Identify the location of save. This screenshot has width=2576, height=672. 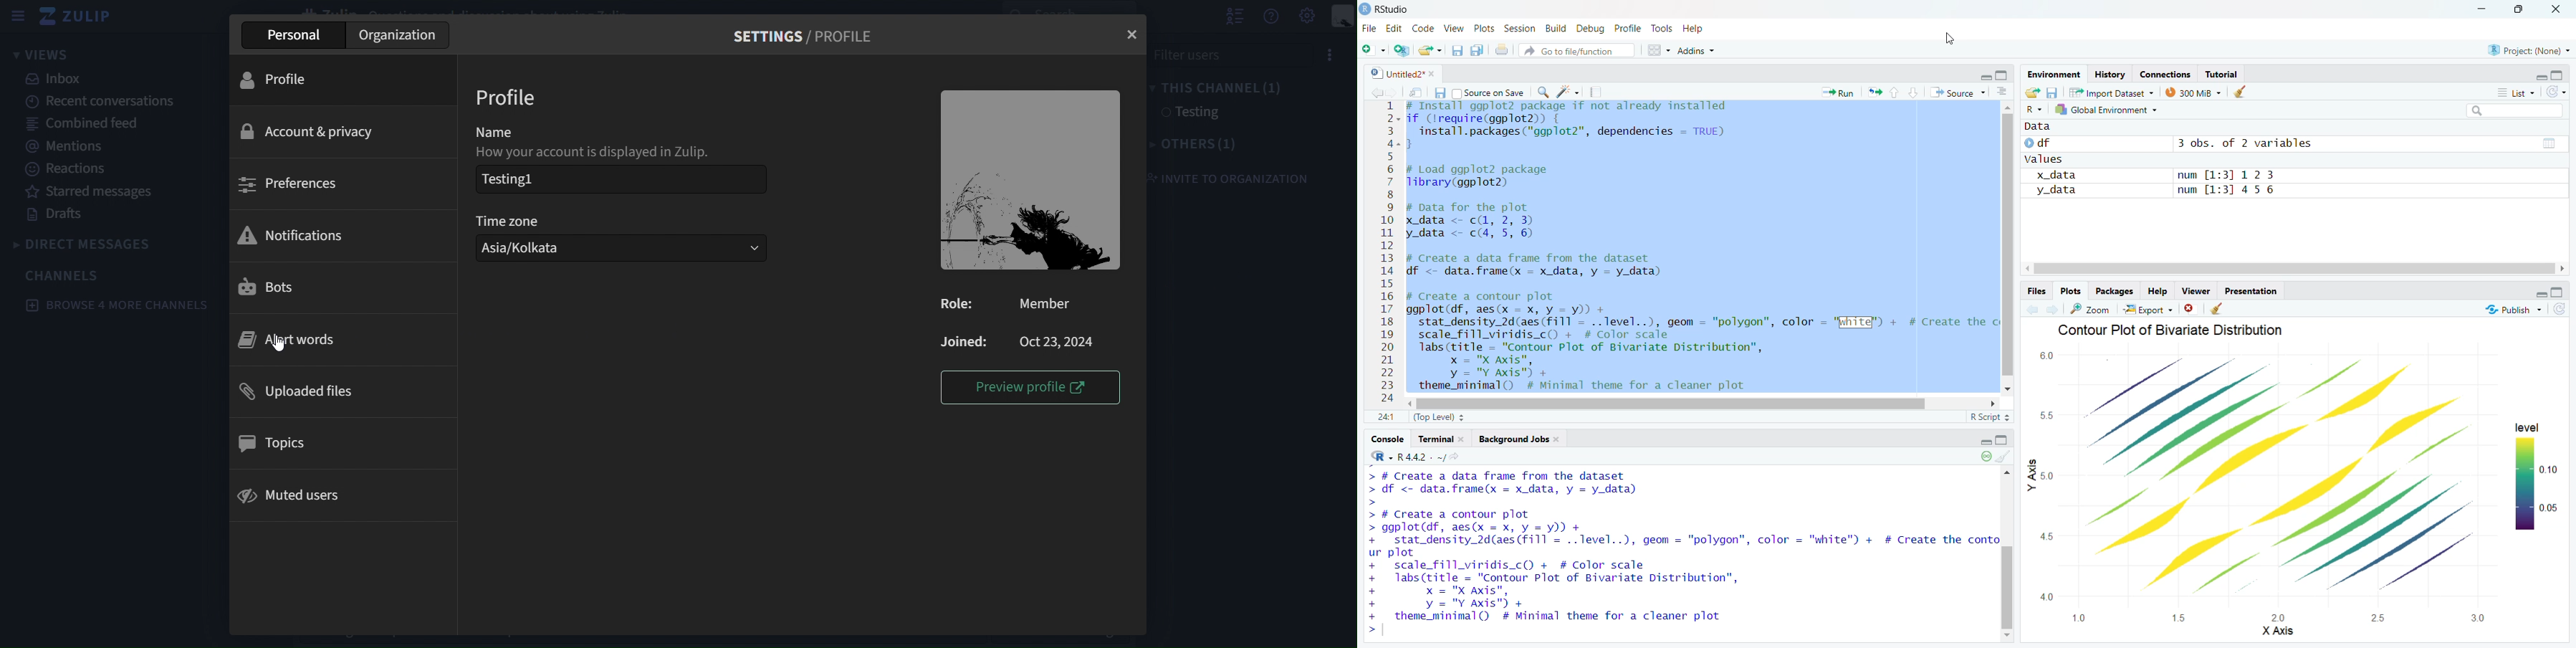
(1439, 93).